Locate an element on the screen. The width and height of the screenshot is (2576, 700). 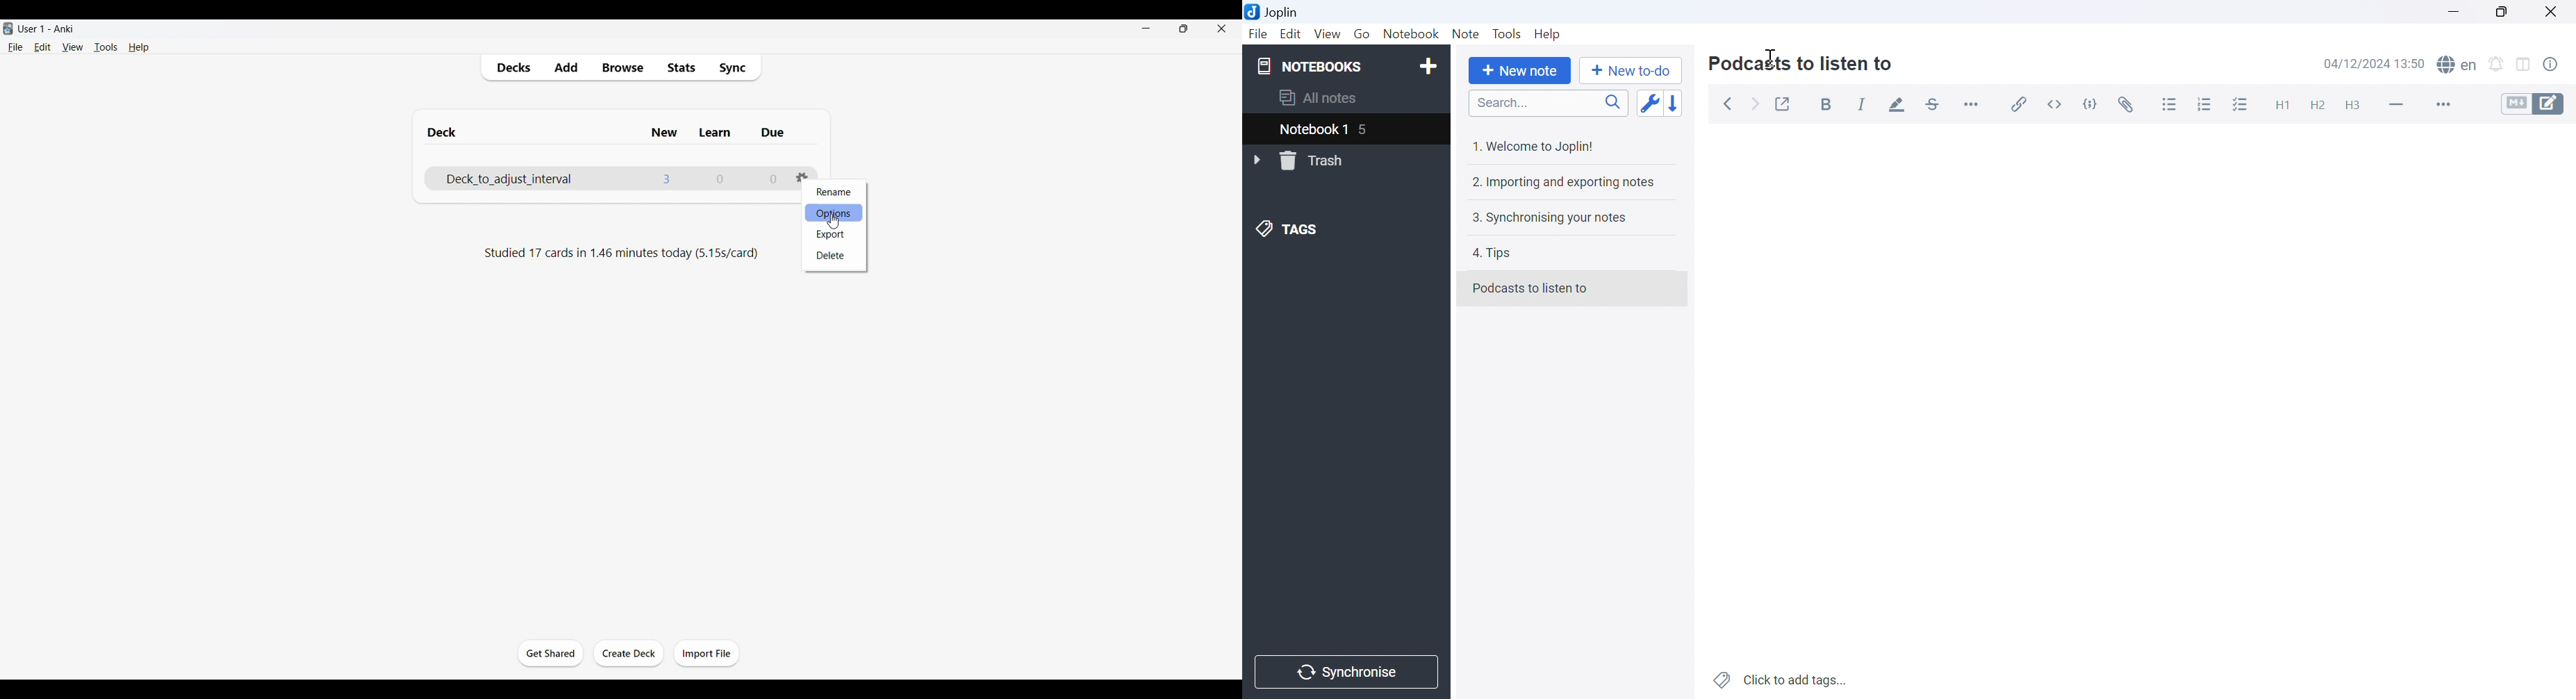
2. Importing and exporting notes is located at coordinates (1564, 183).